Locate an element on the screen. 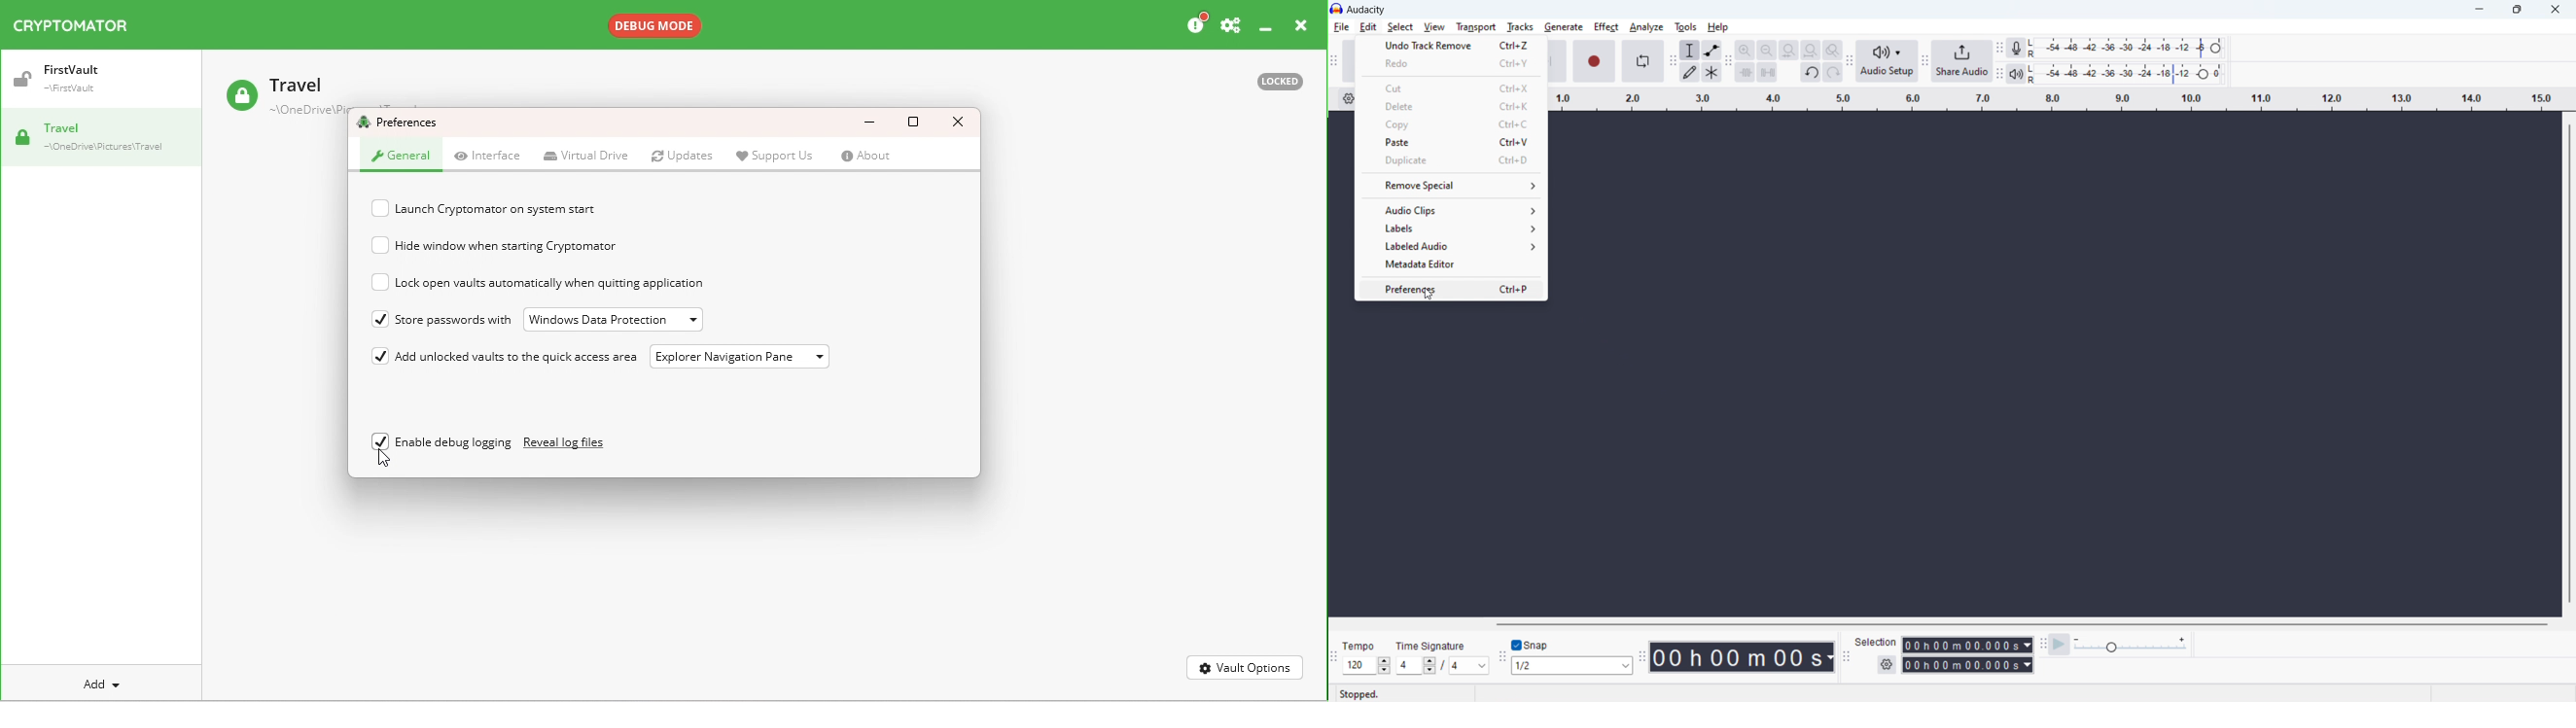 This screenshot has width=2576, height=728. enable loop is located at coordinates (1642, 60).